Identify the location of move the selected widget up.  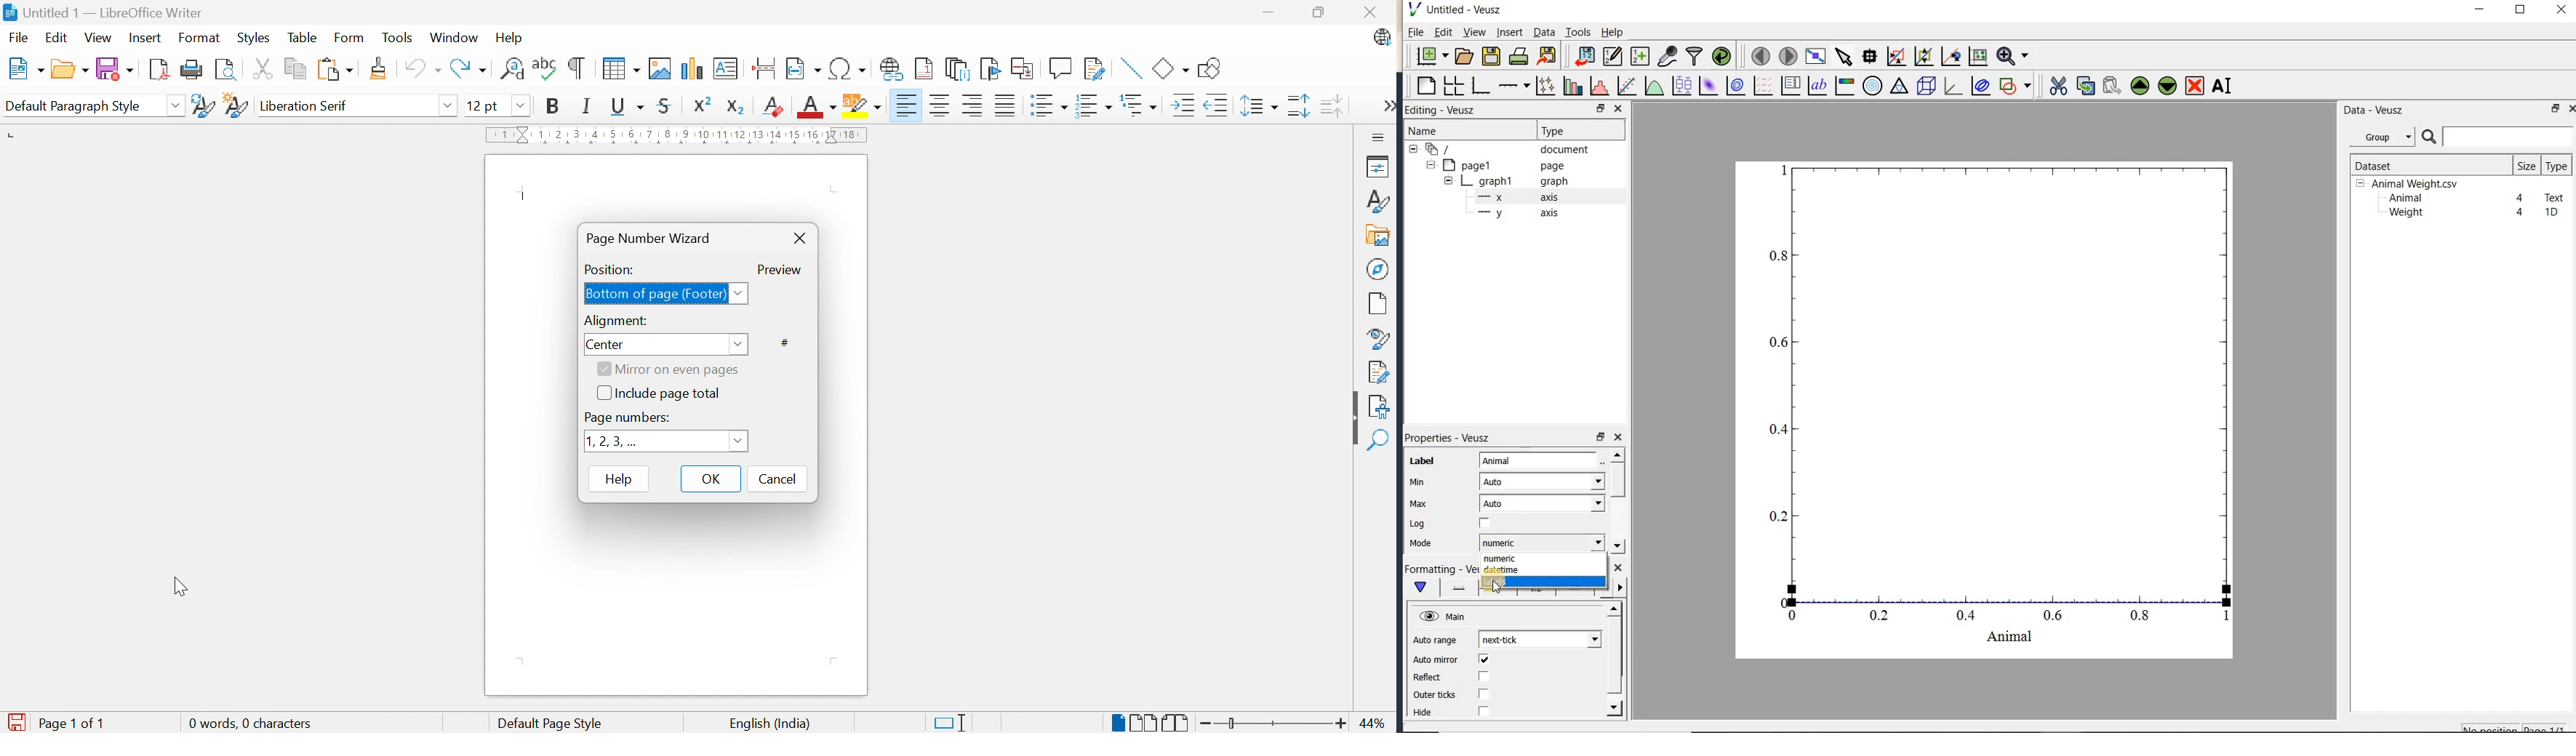
(2140, 86).